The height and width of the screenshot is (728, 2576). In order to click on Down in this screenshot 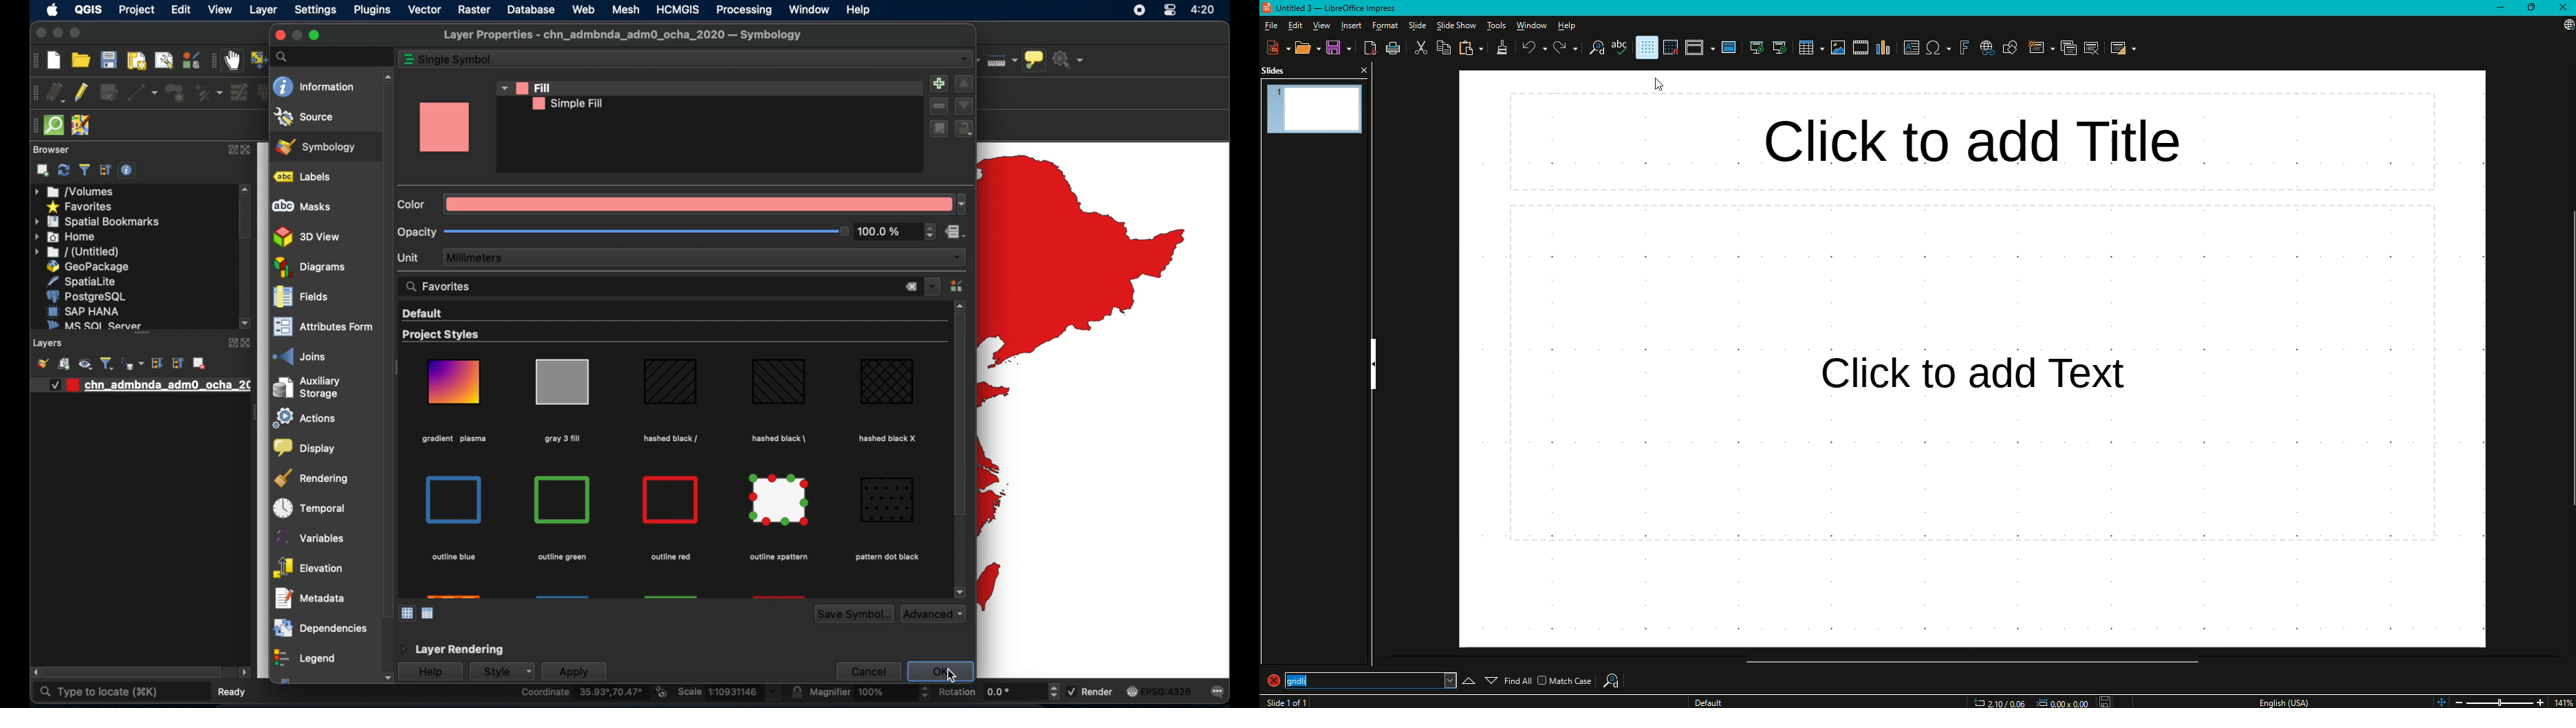, I will do `click(1491, 676)`.